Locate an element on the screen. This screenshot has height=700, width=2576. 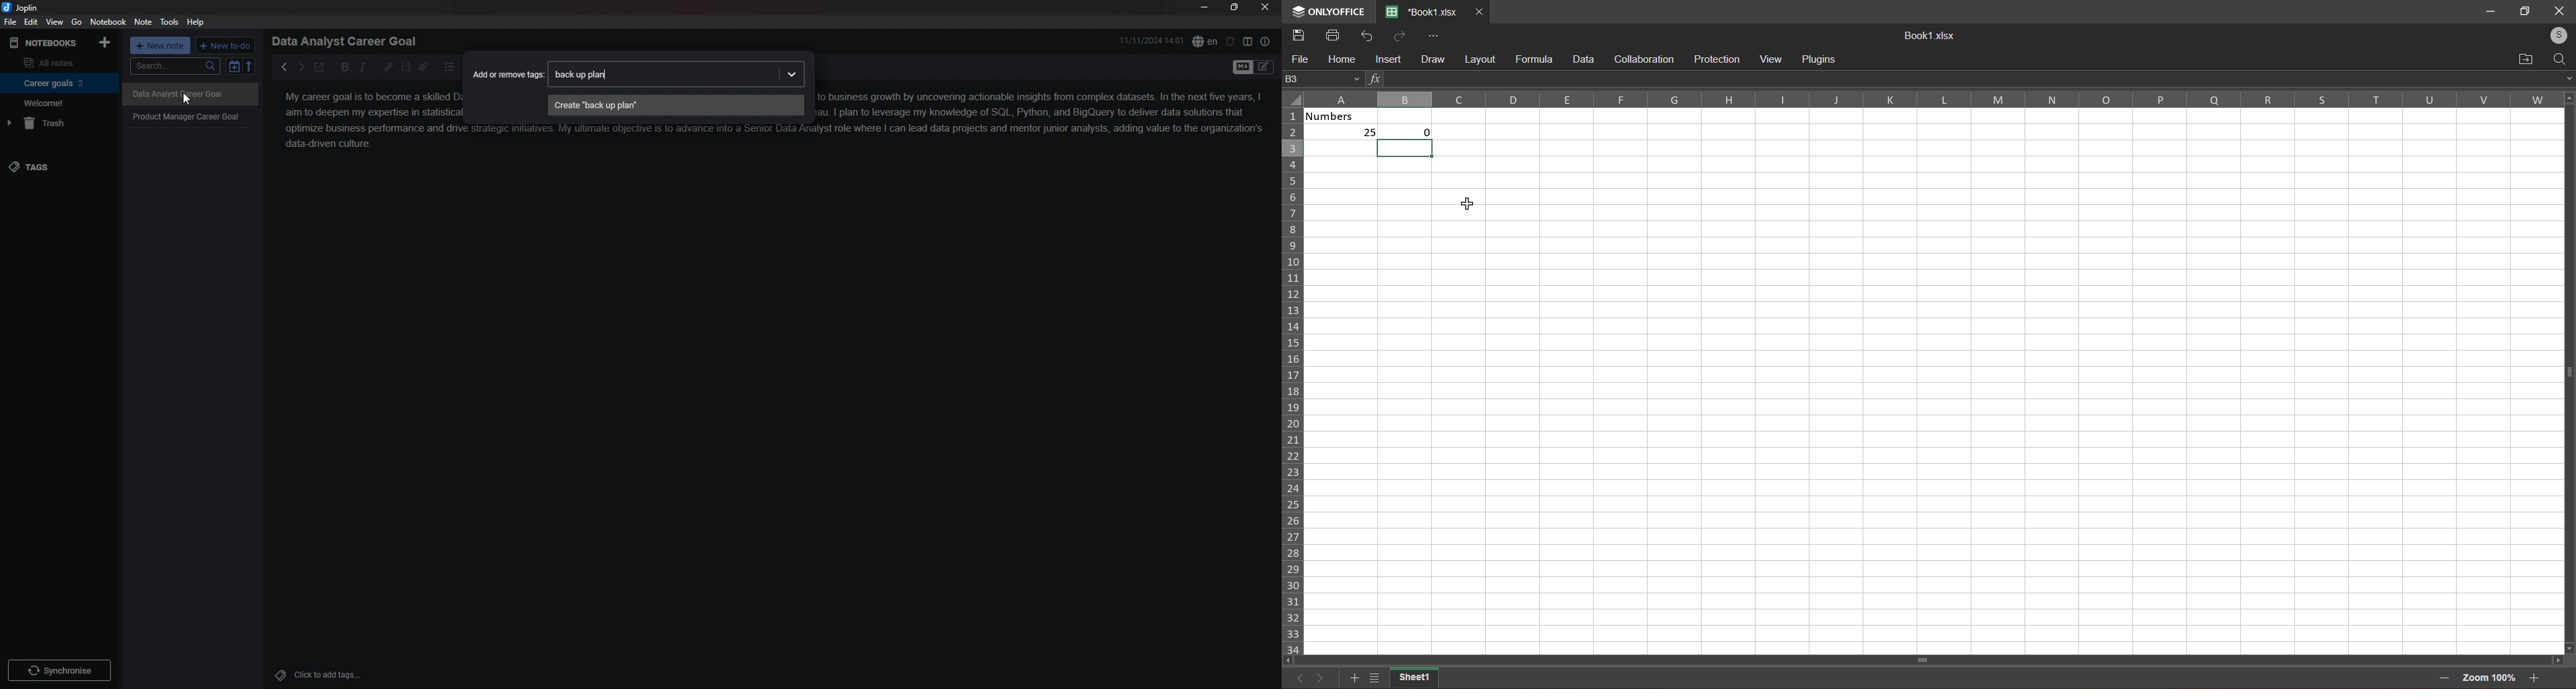
spell check is located at coordinates (1205, 41).